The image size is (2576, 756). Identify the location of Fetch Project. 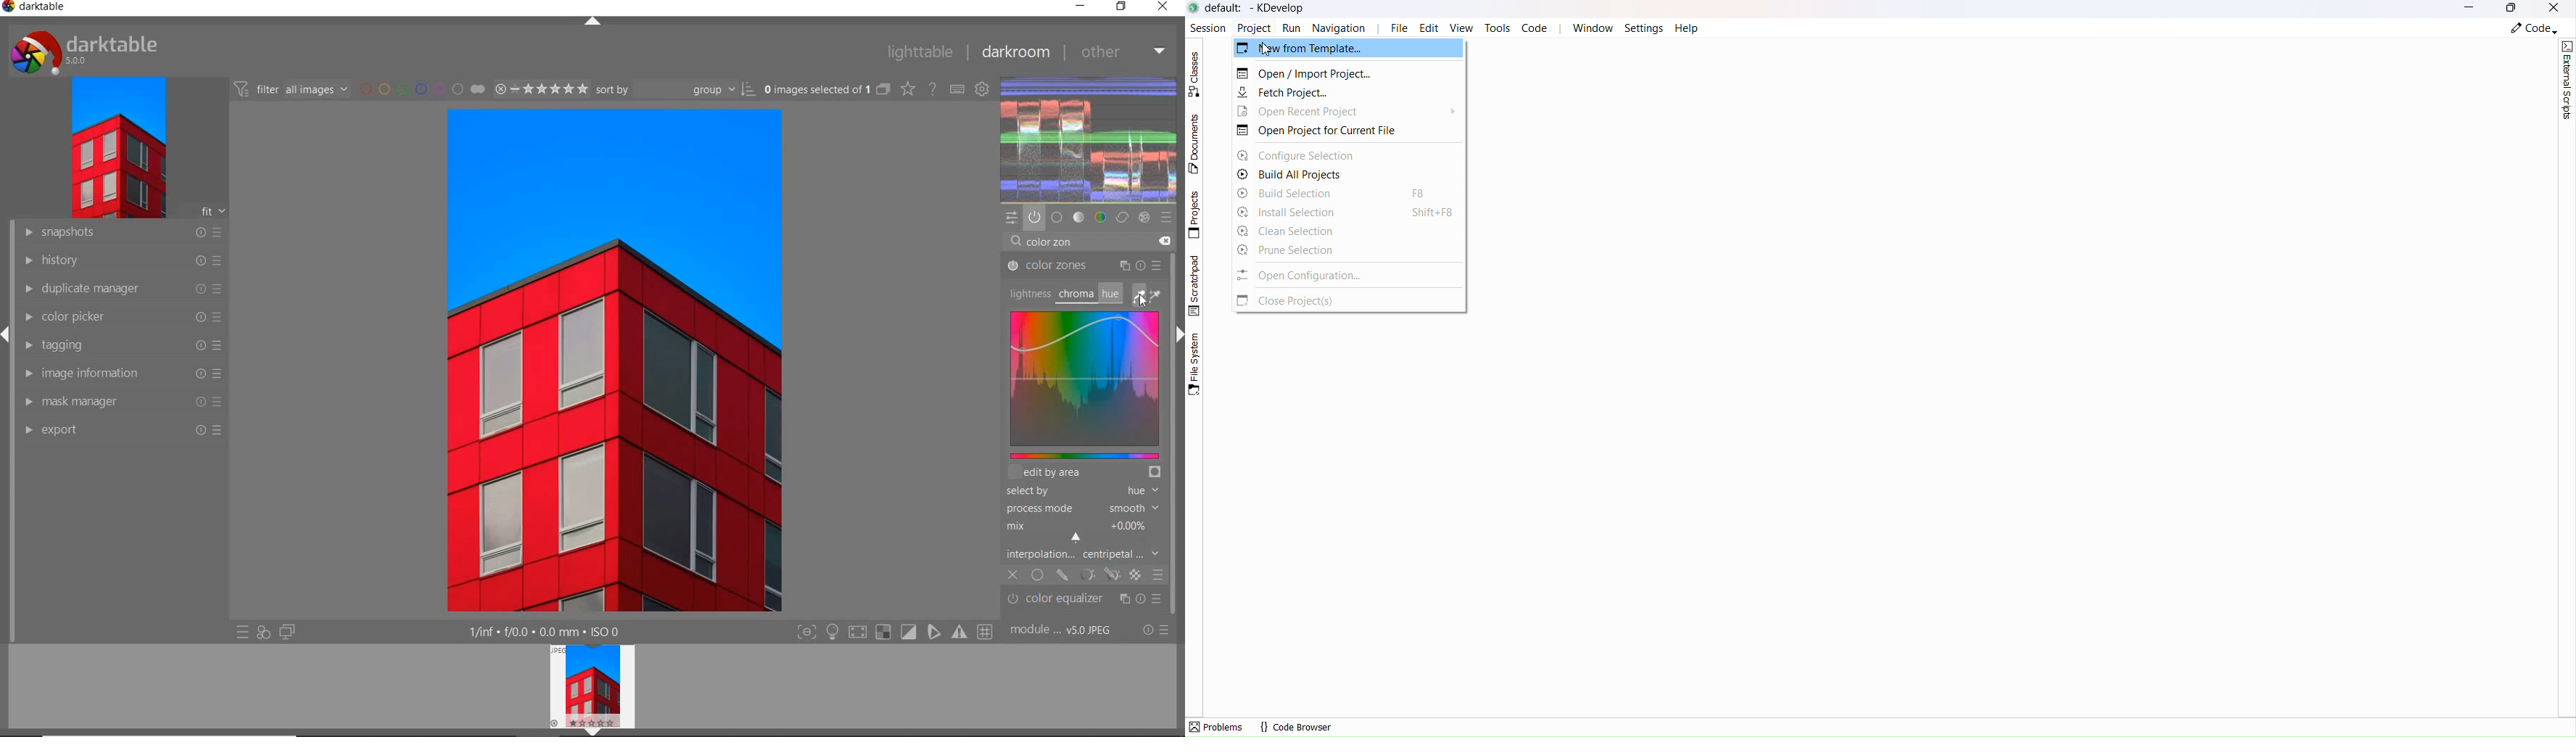
(1310, 94).